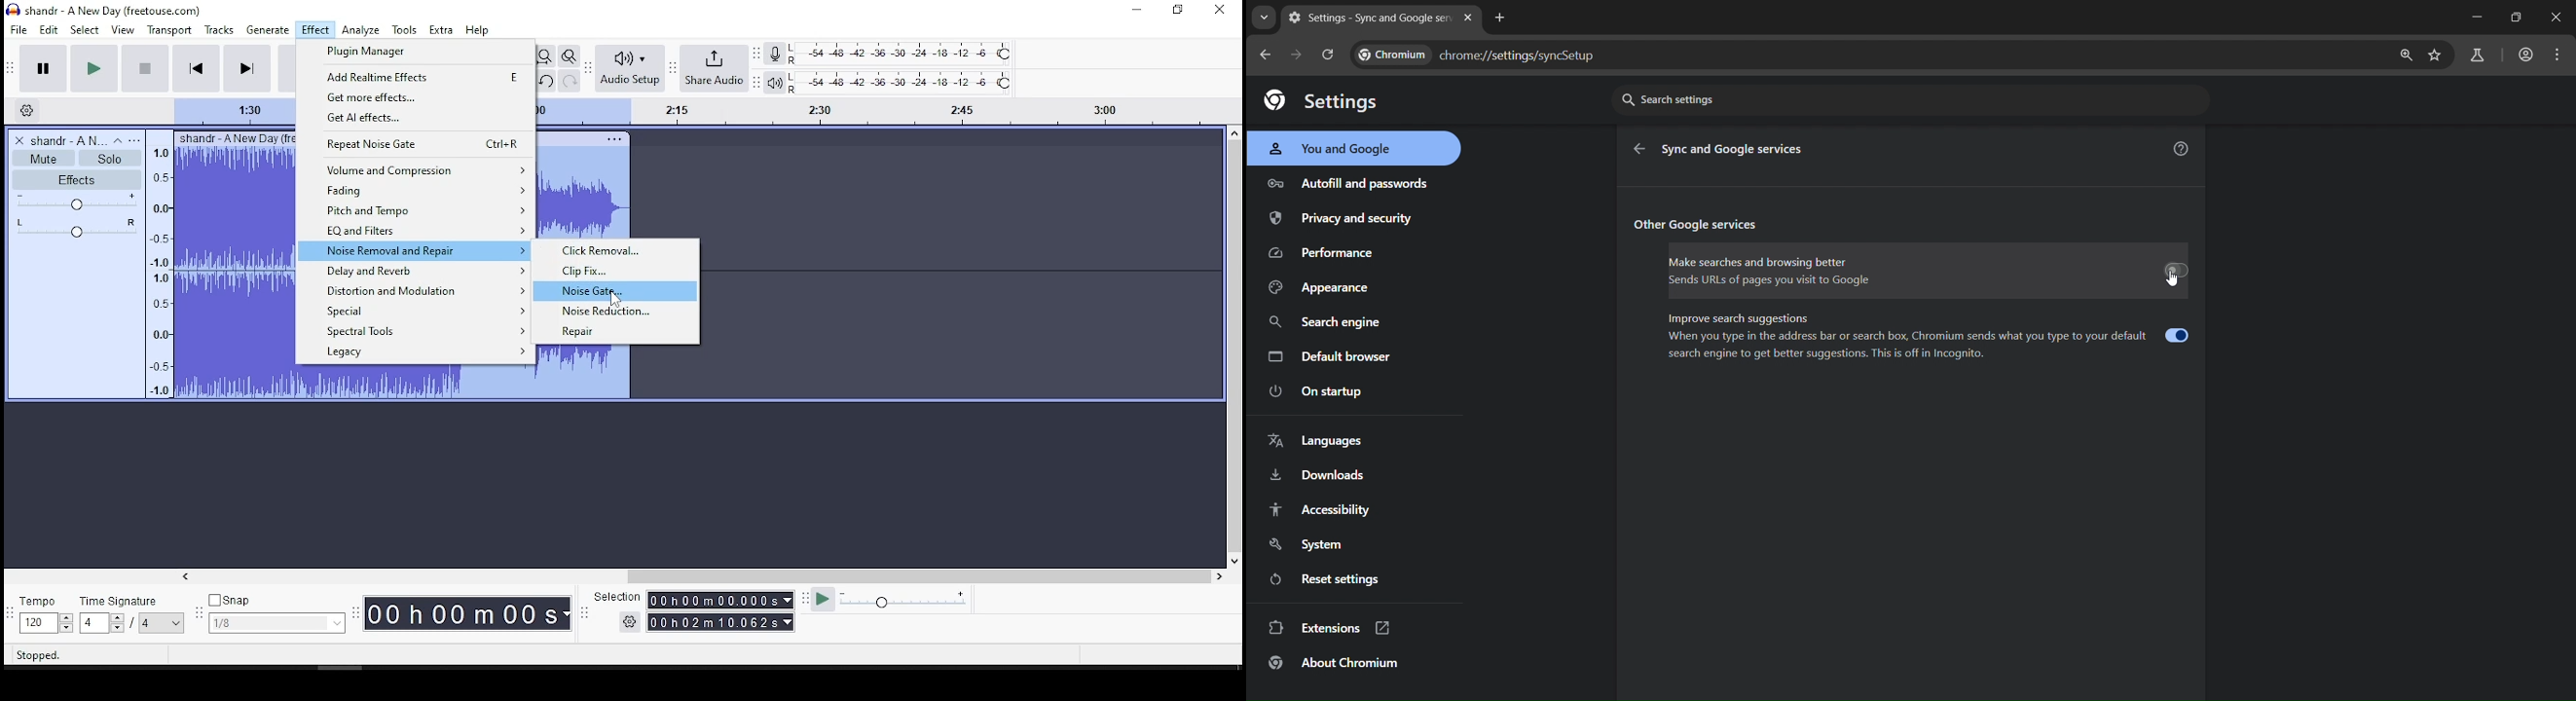 This screenshot has height=728, width=2576. What do you see at coordinates (136, 139) in the screenshot?
I see `open menu` at bounding box center [136, 139].